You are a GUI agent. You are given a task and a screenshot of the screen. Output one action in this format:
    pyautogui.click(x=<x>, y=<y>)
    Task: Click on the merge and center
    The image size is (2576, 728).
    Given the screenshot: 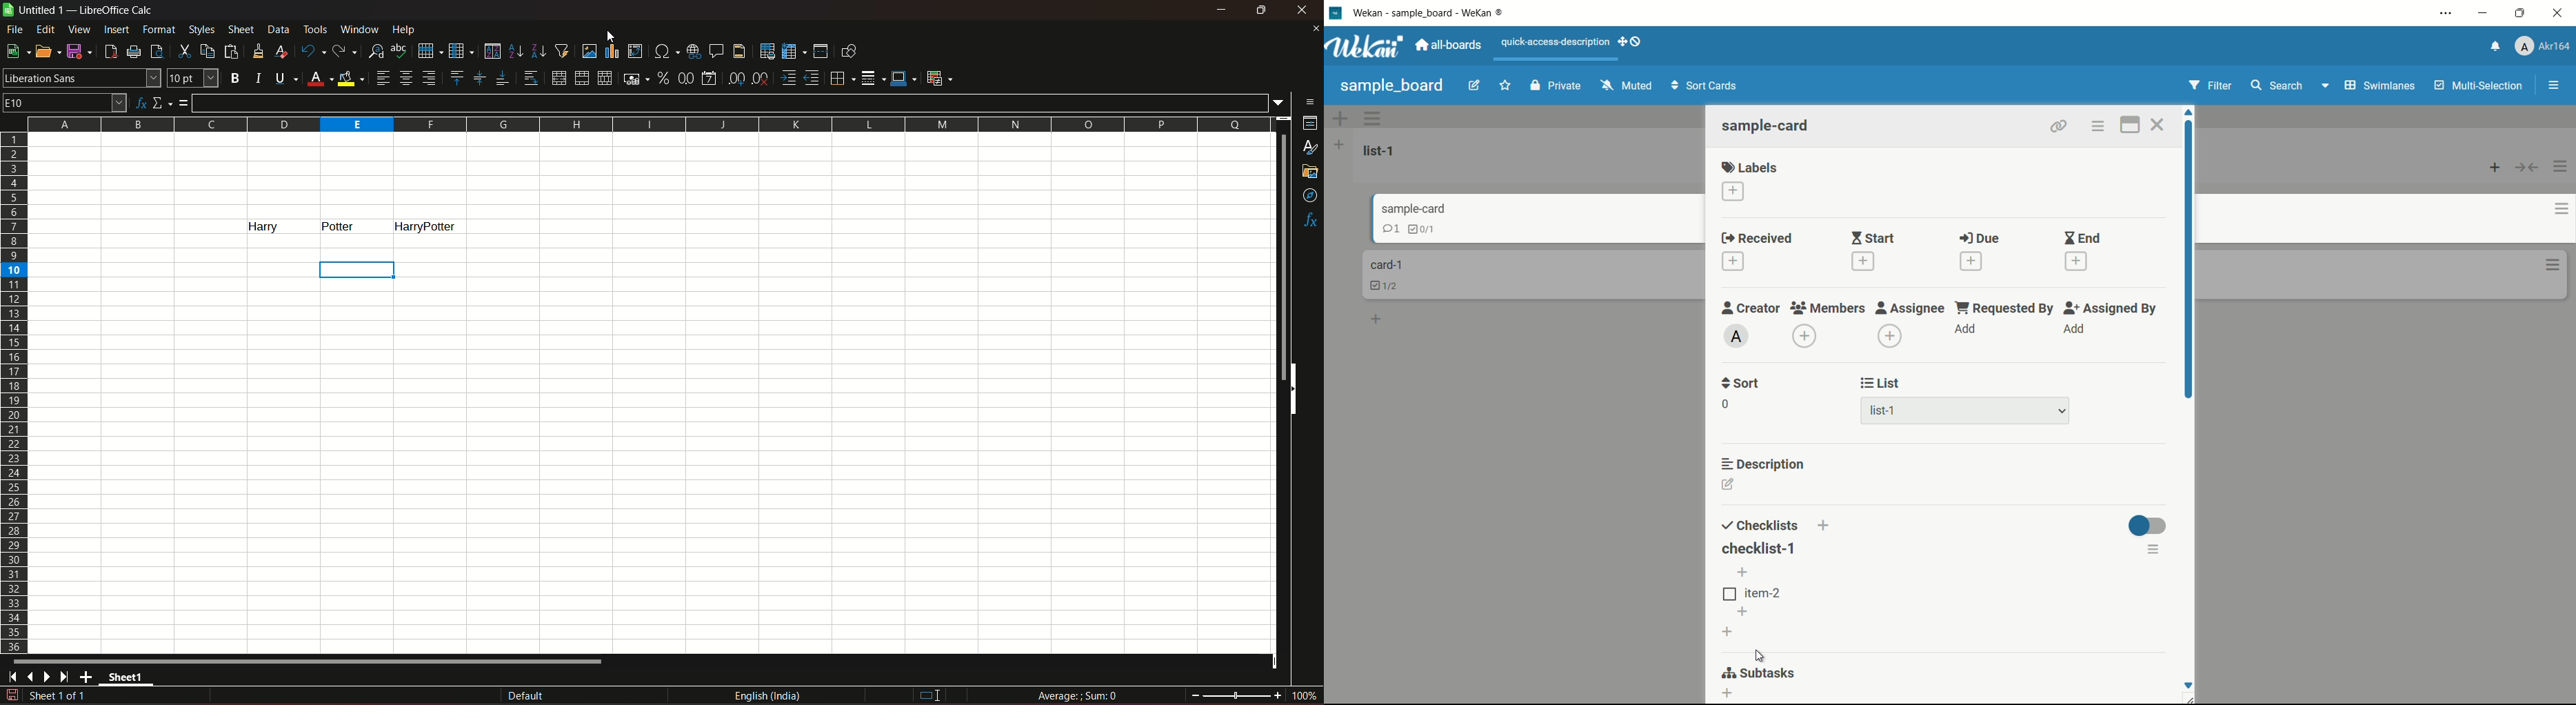 What is the action you would take?
    pyautogui.click(x=558, y=78)
    